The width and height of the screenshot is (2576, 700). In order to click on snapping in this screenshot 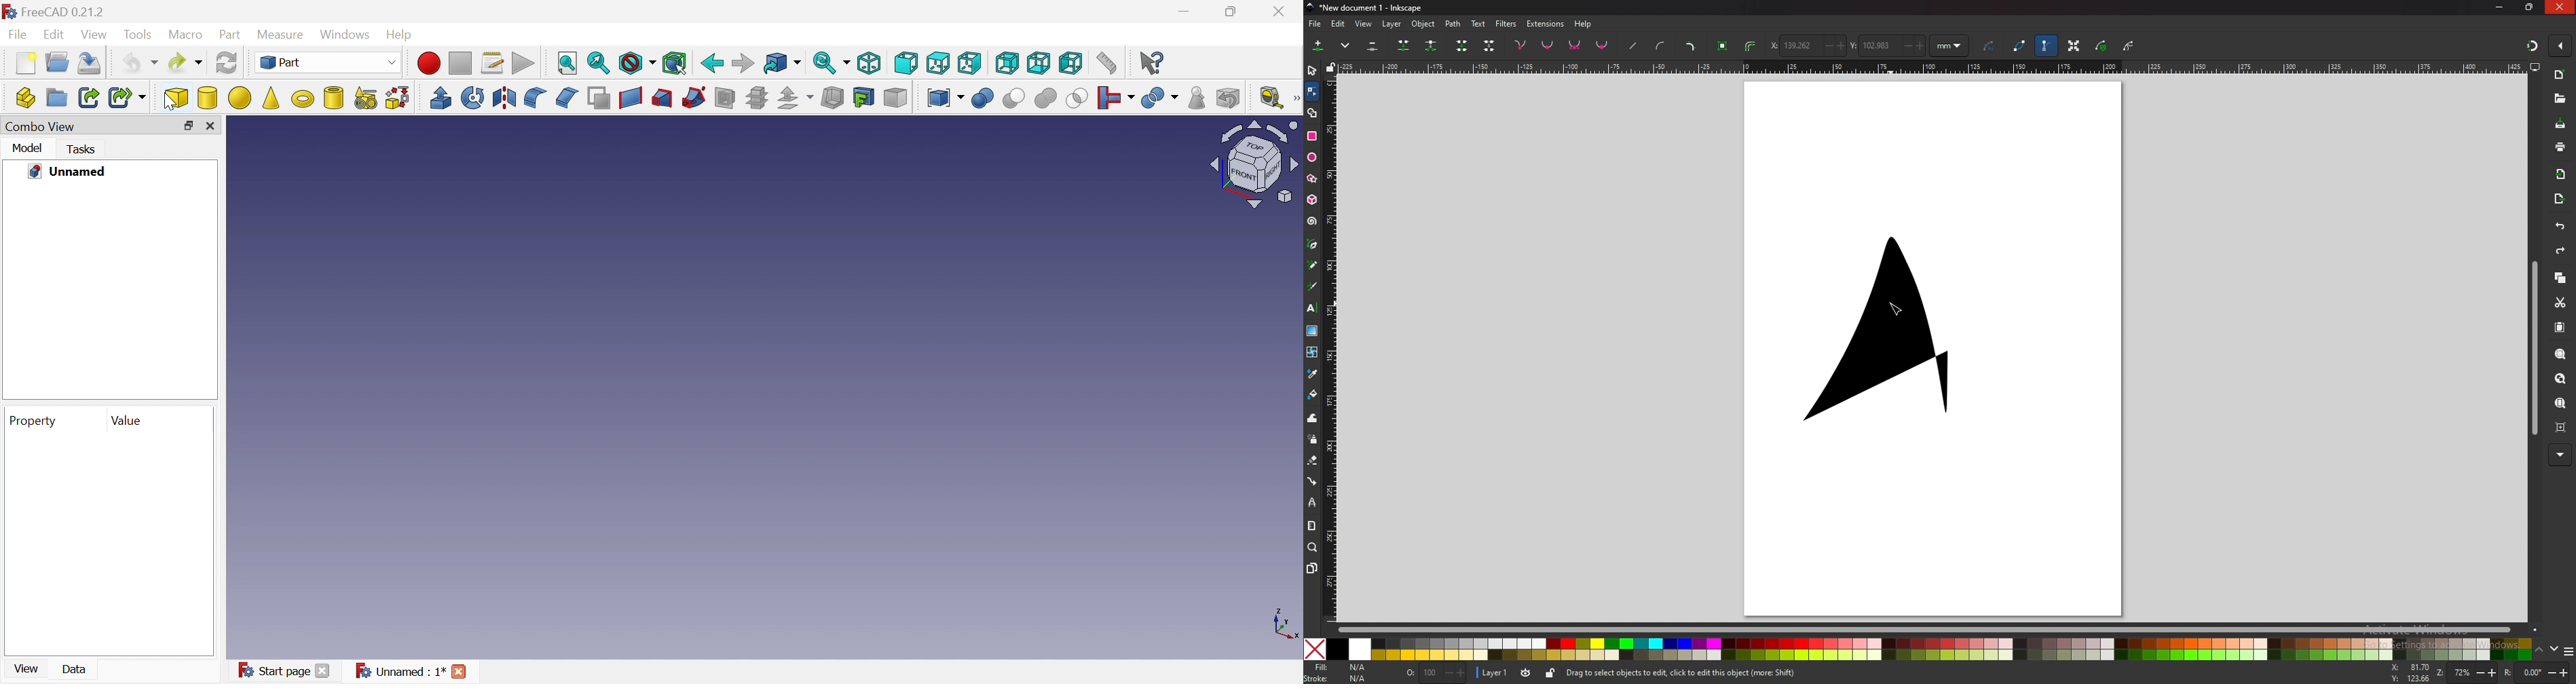, I will do `click(2532, 46)`.